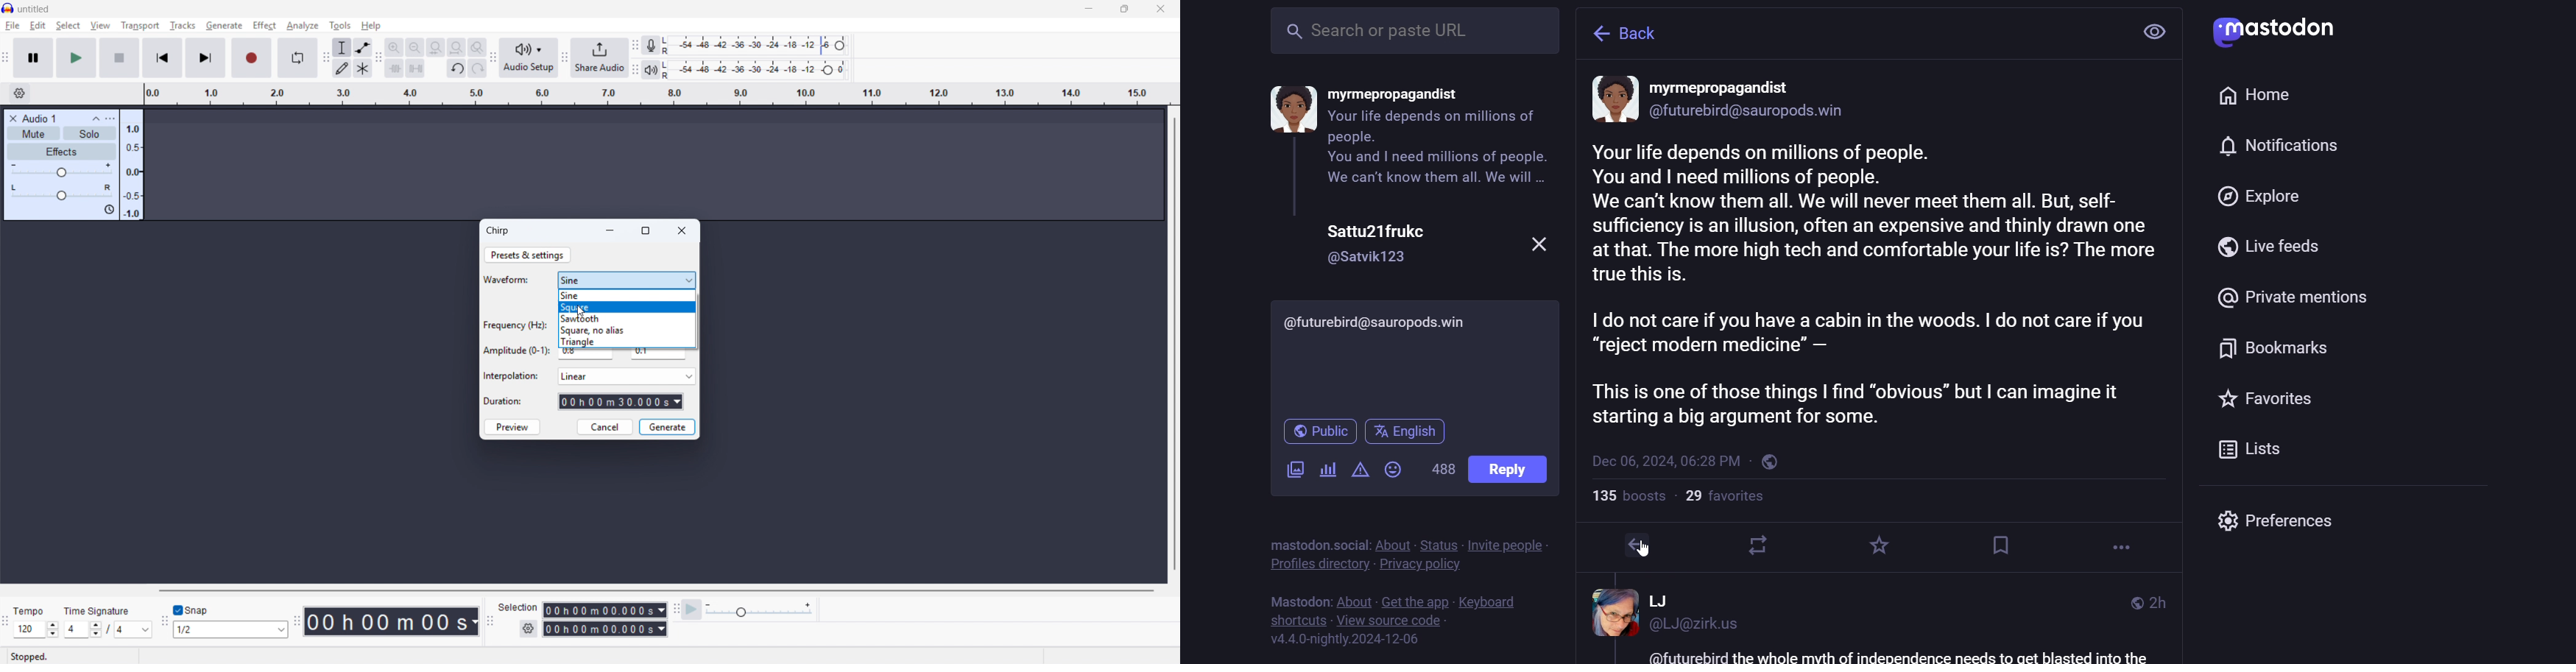 This screenshot has height=672, width=2576. Describe the element at coordinates (1726, 88) in the screenshot. I see `name` at that location.